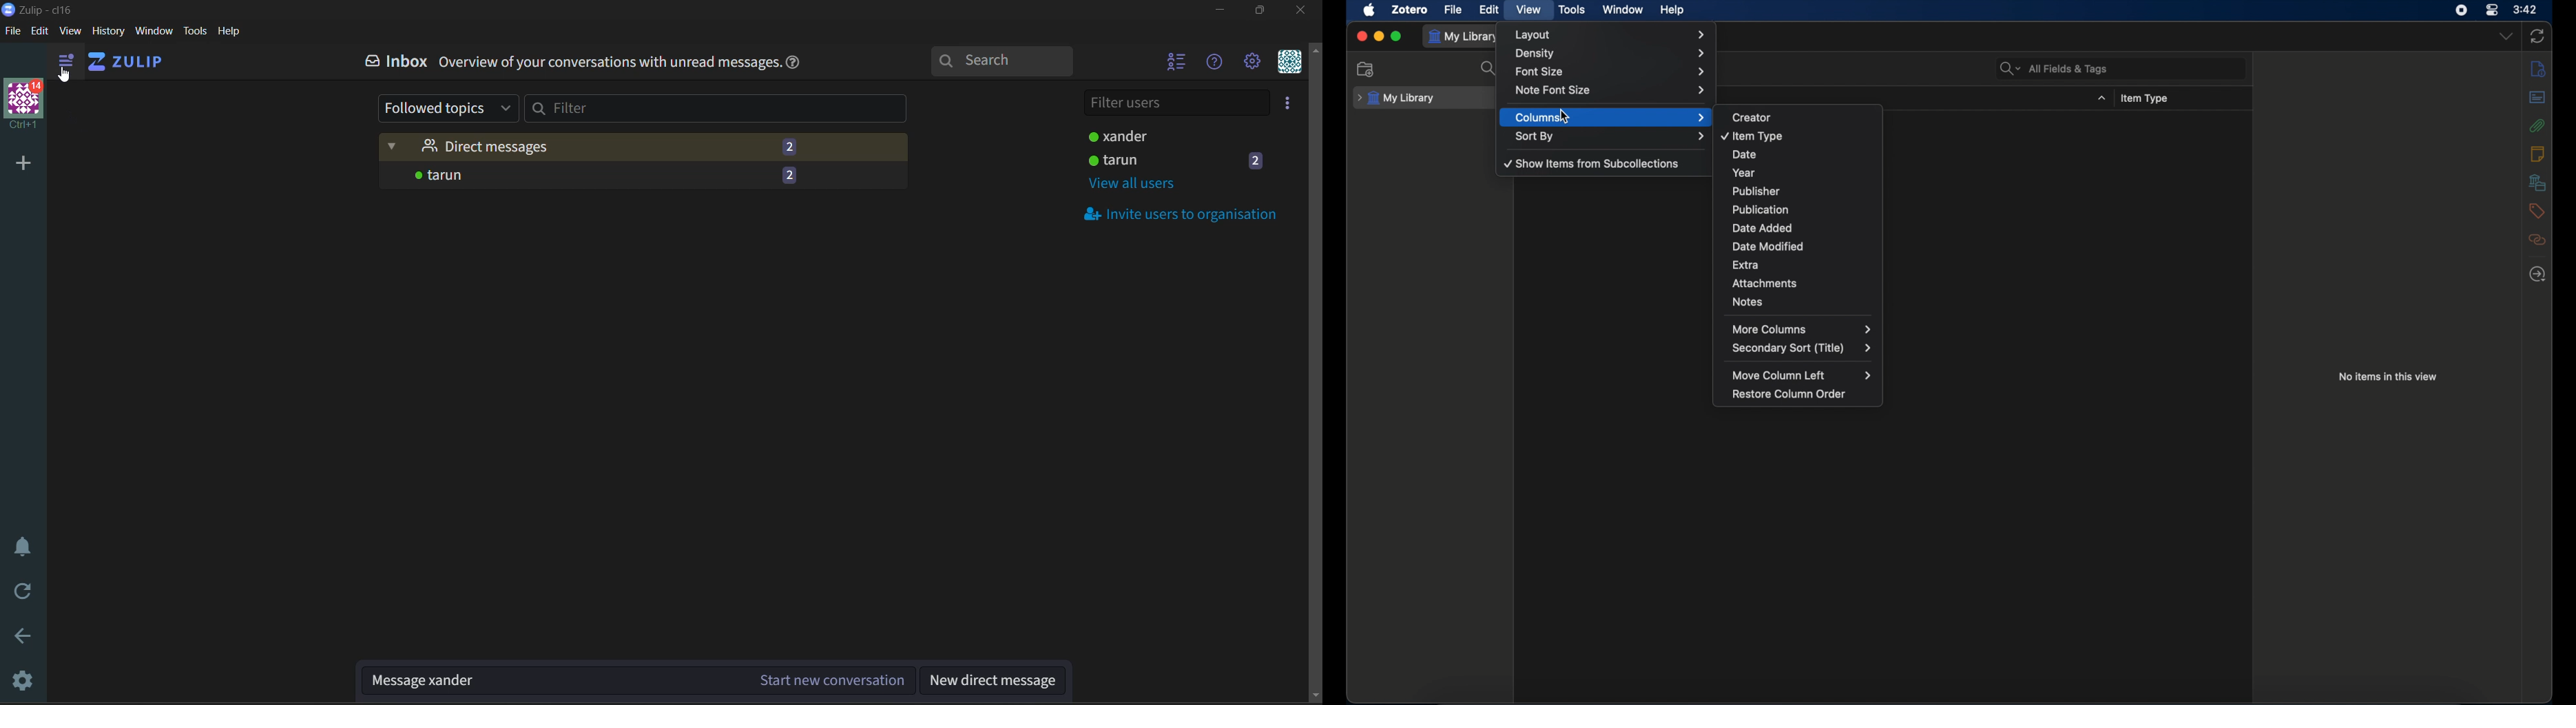  What do you see at coordinates (1564, 117) in the screenshot?
I see `cursor` at bounding box center [1564, 117].